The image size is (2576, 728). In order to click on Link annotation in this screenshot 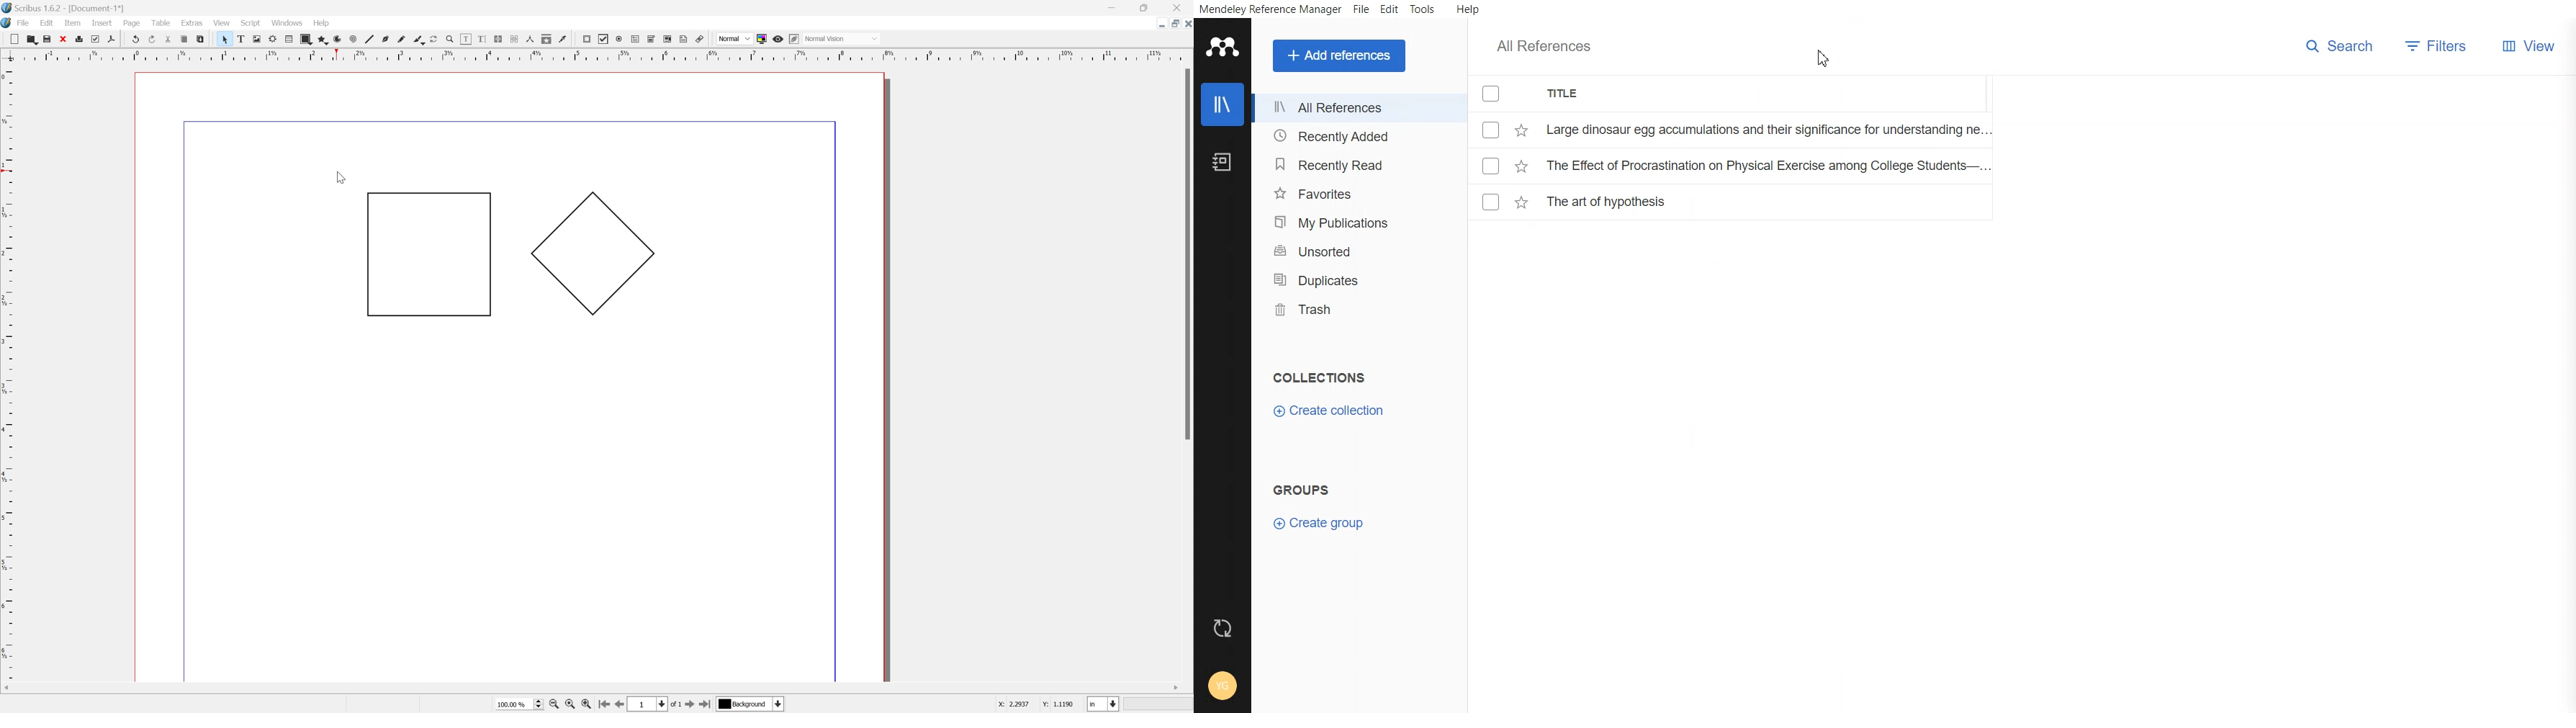, I will do `click(701, 39)`.